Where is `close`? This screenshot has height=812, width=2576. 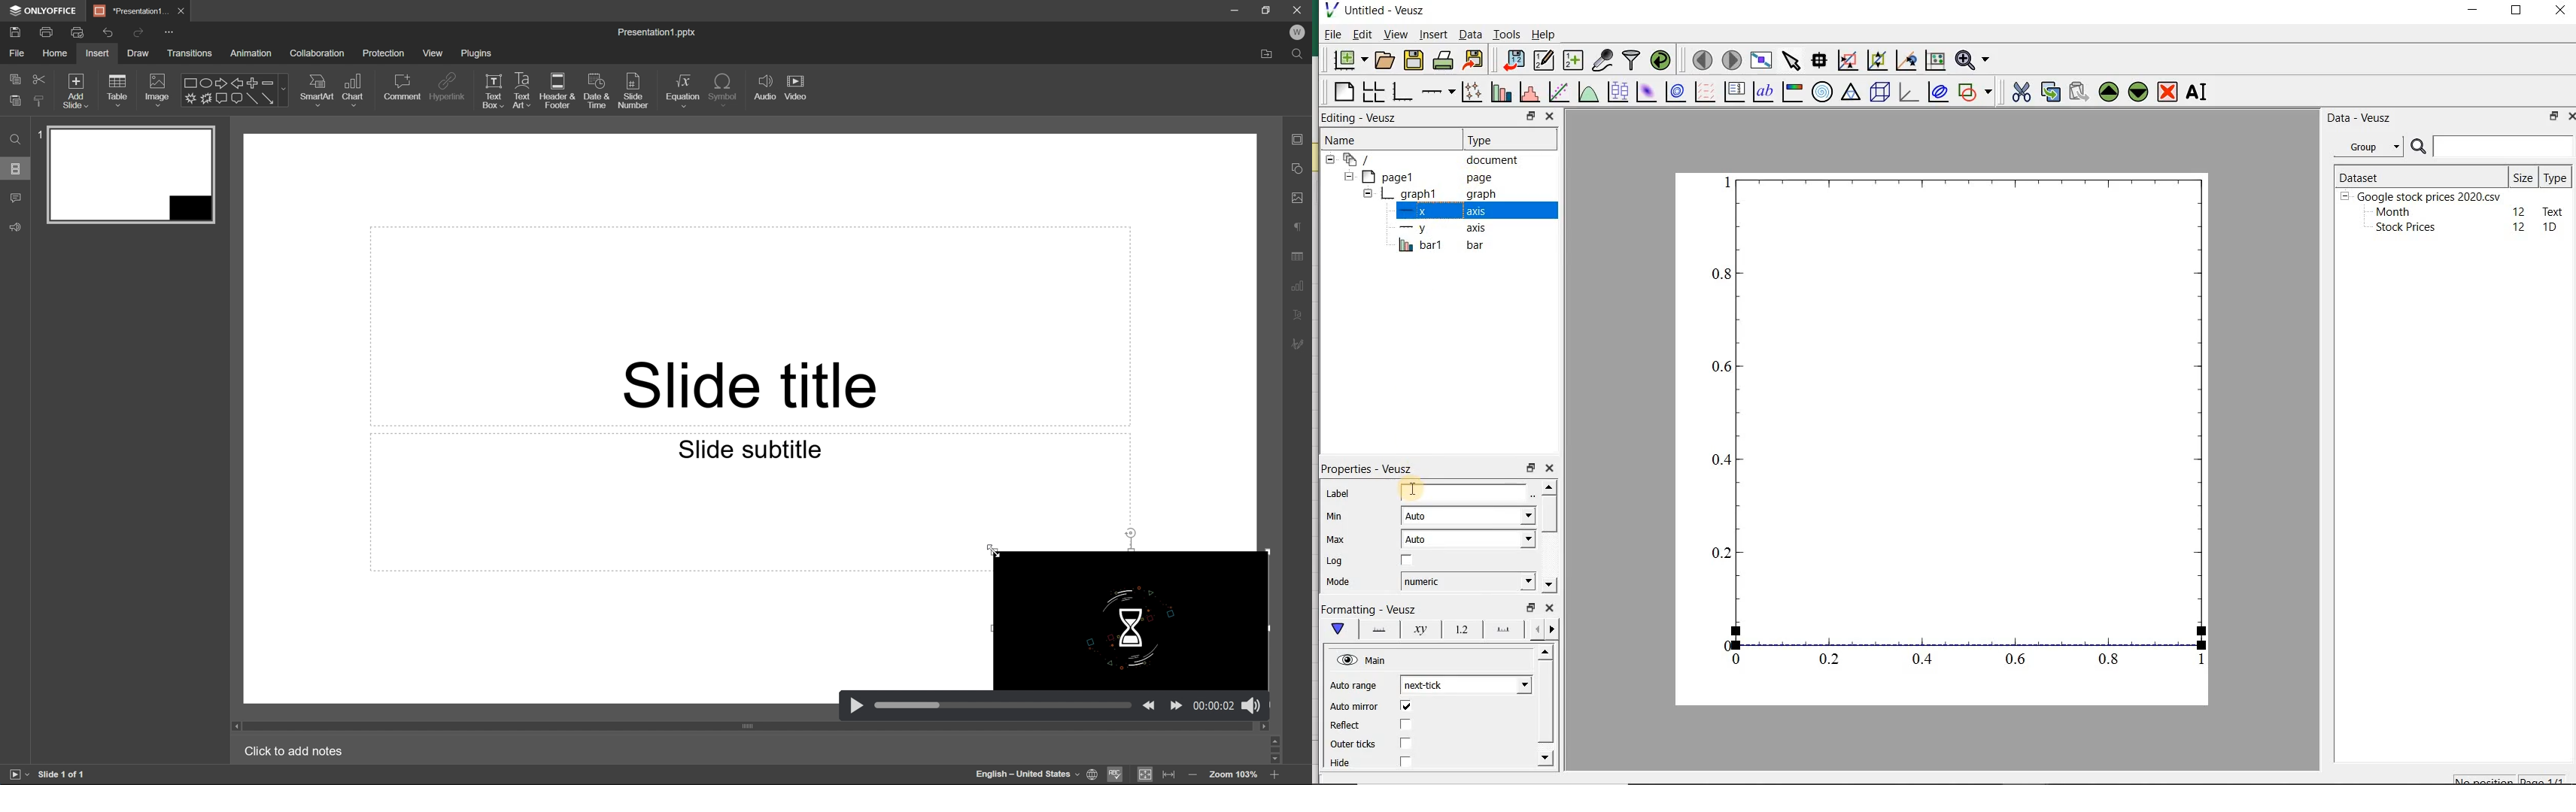 close is located at coordinates (1549, 609).